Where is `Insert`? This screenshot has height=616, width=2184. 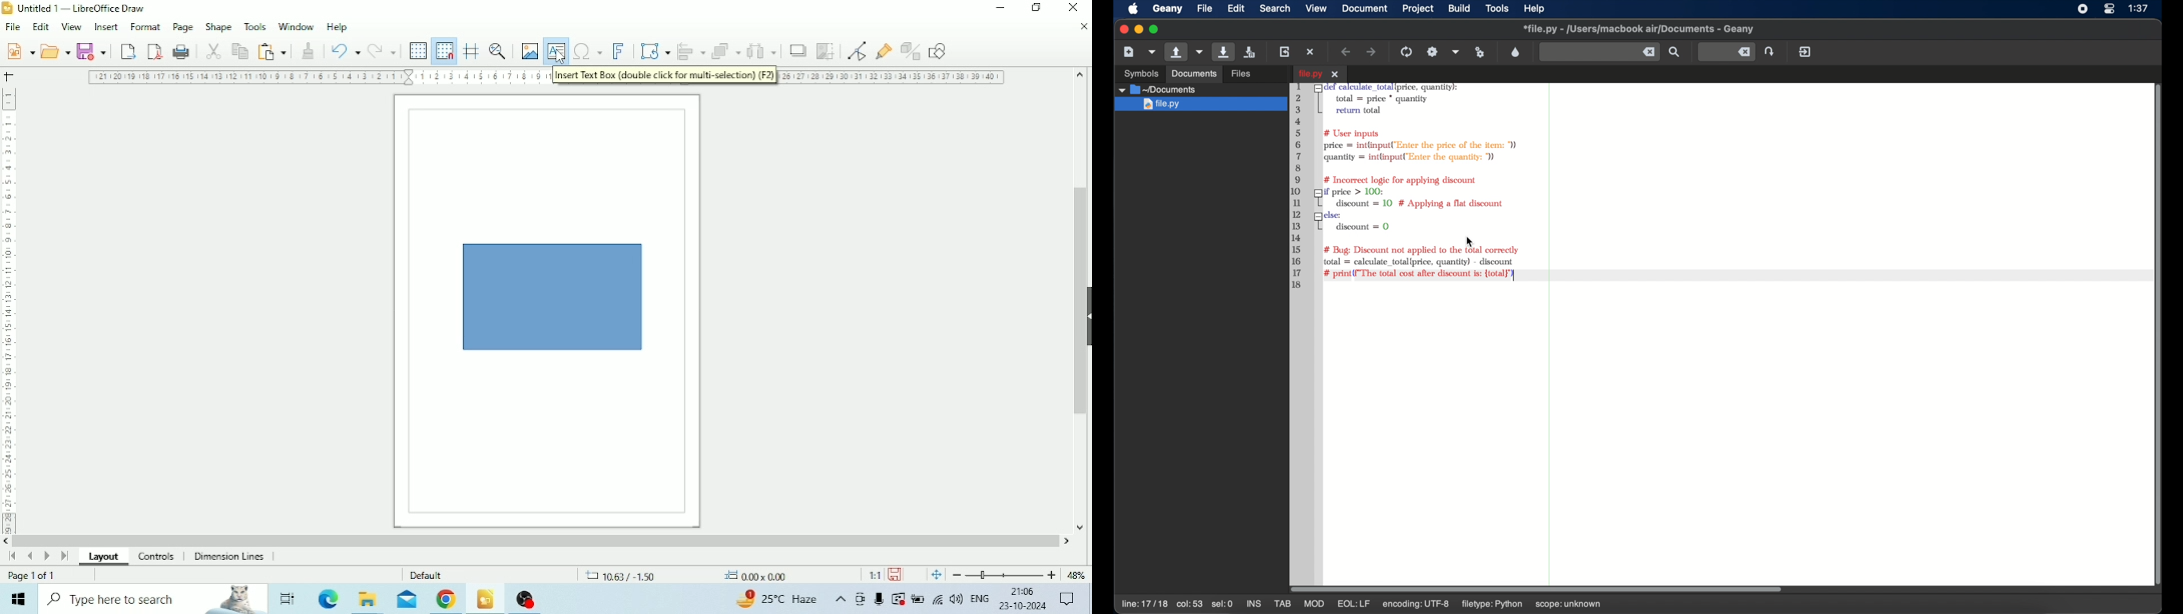
Insert is located at coordinates (106, 26).